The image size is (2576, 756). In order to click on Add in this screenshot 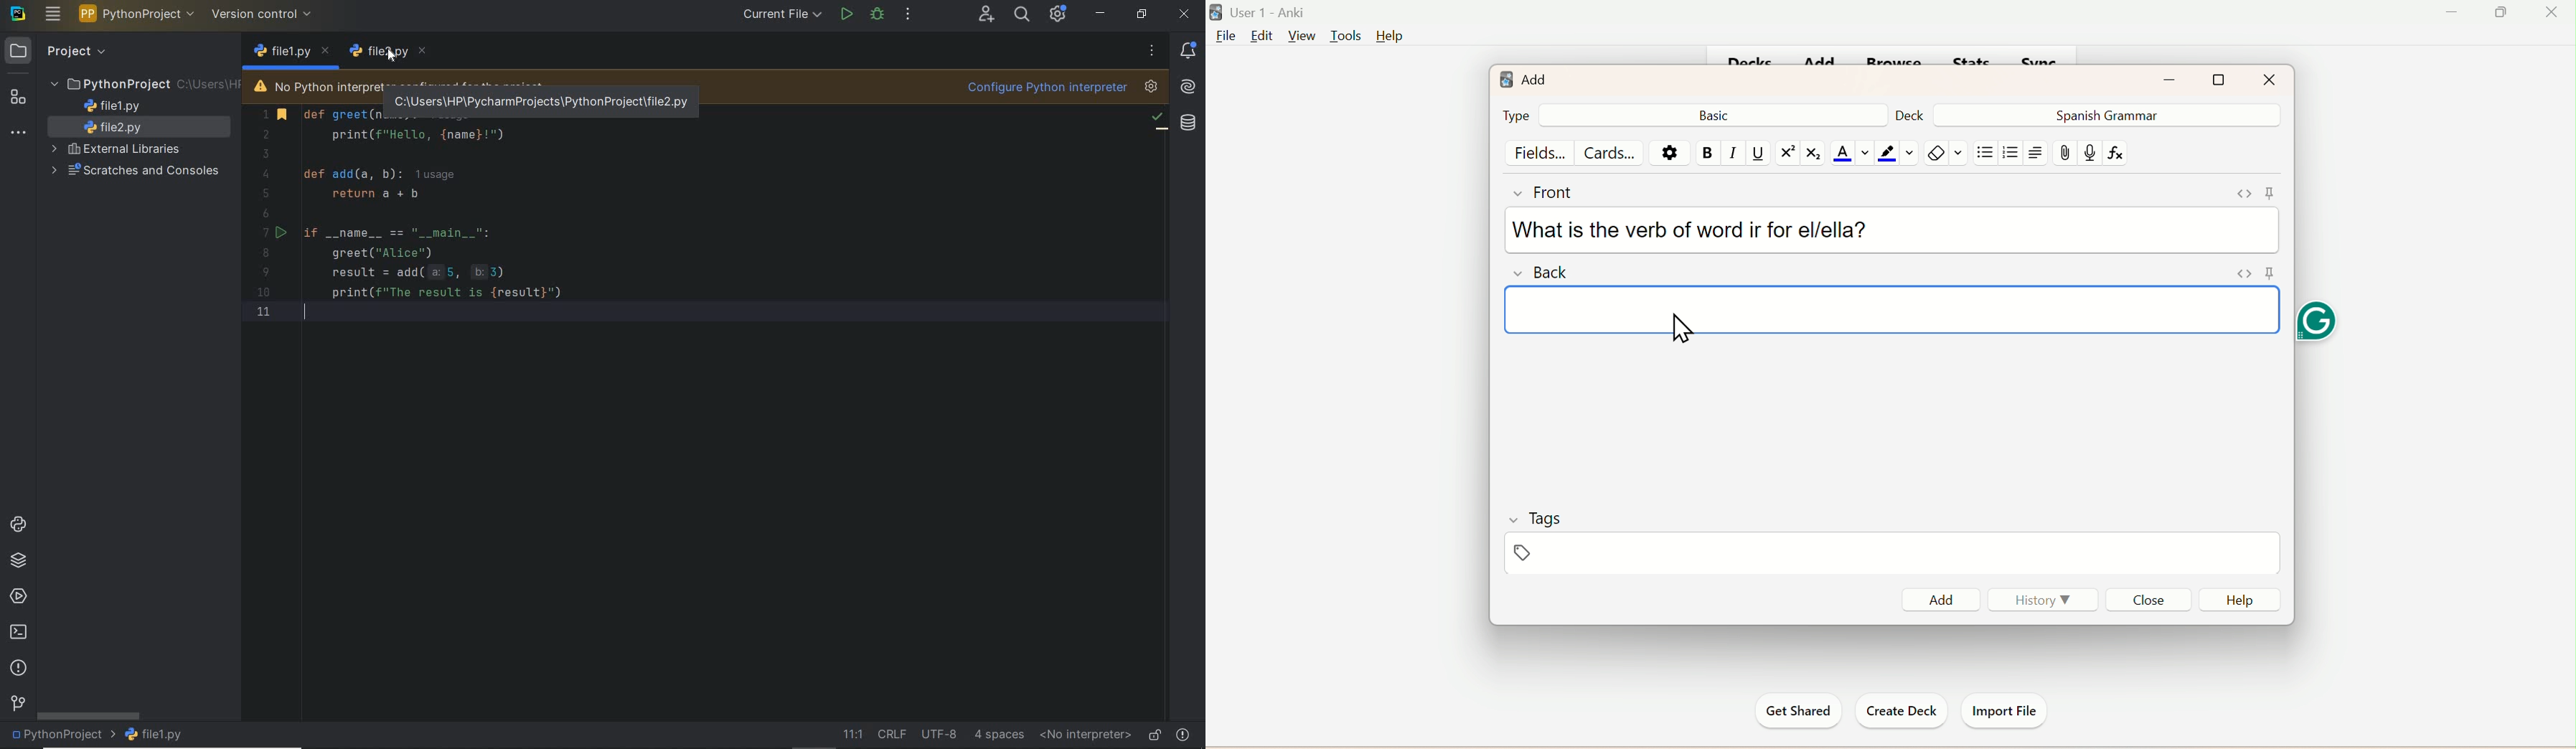, I will do `click(1523, 76)`.